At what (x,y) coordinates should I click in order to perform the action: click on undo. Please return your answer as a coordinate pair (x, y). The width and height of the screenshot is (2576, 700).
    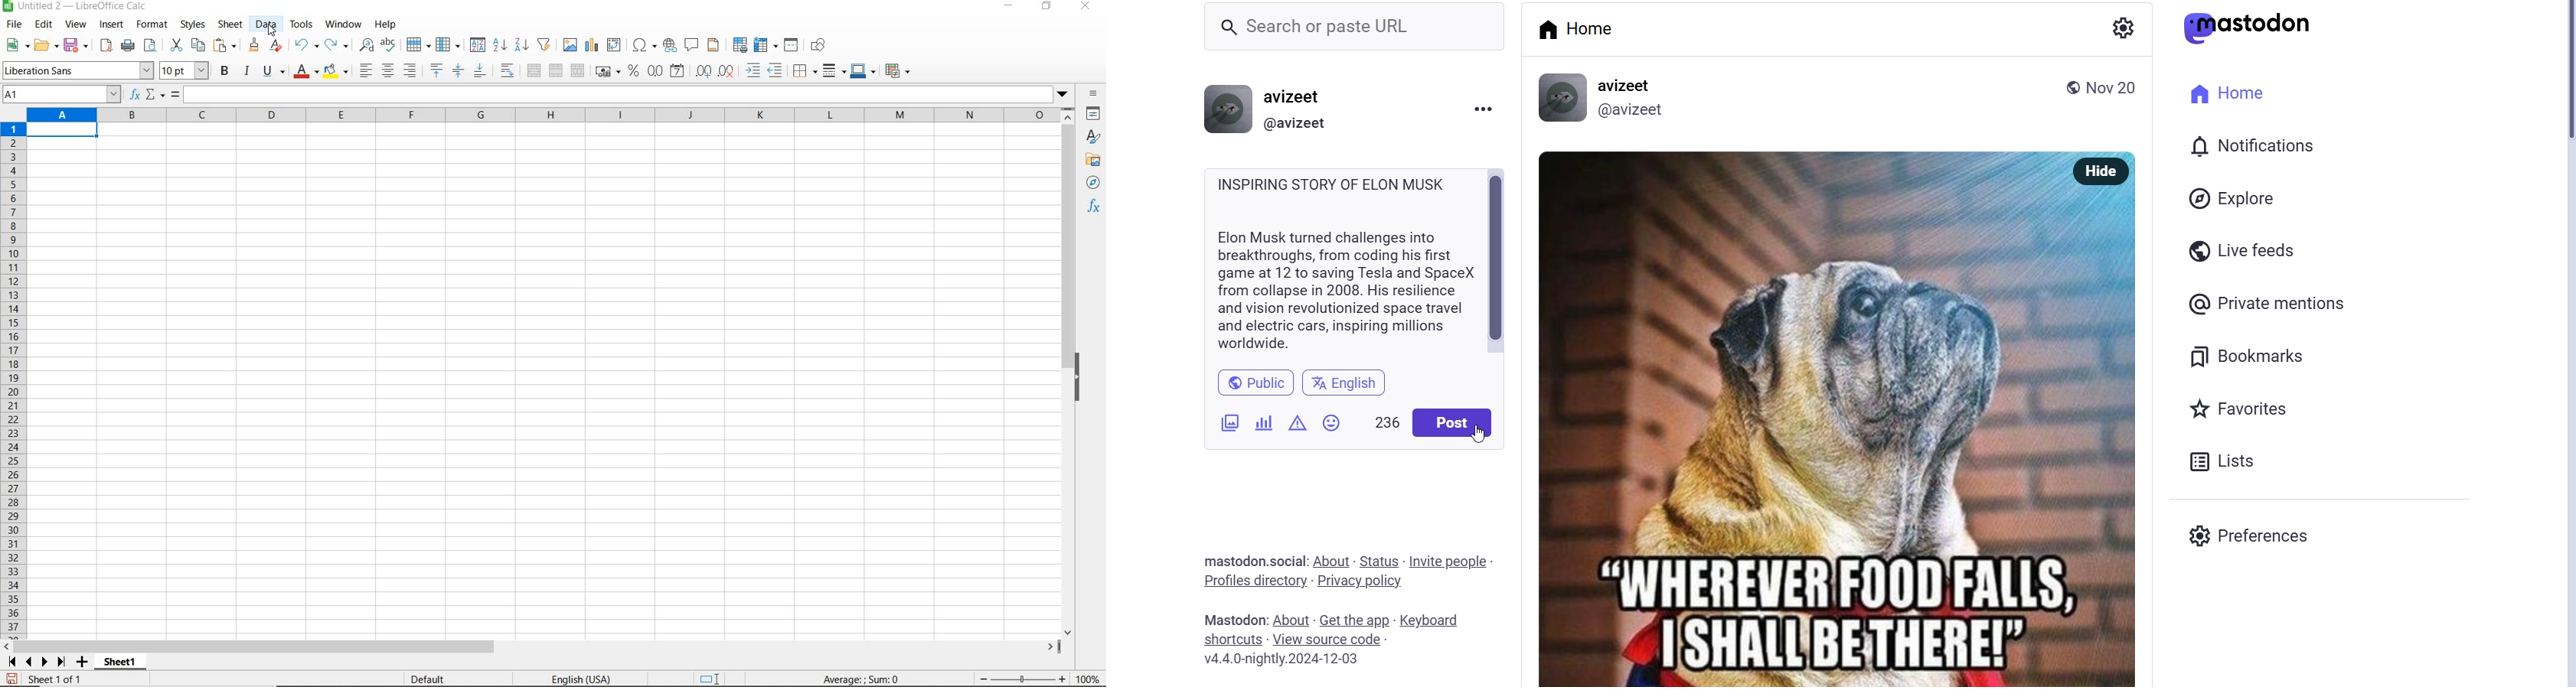
    Looking at the image, I should click on (306, 45).